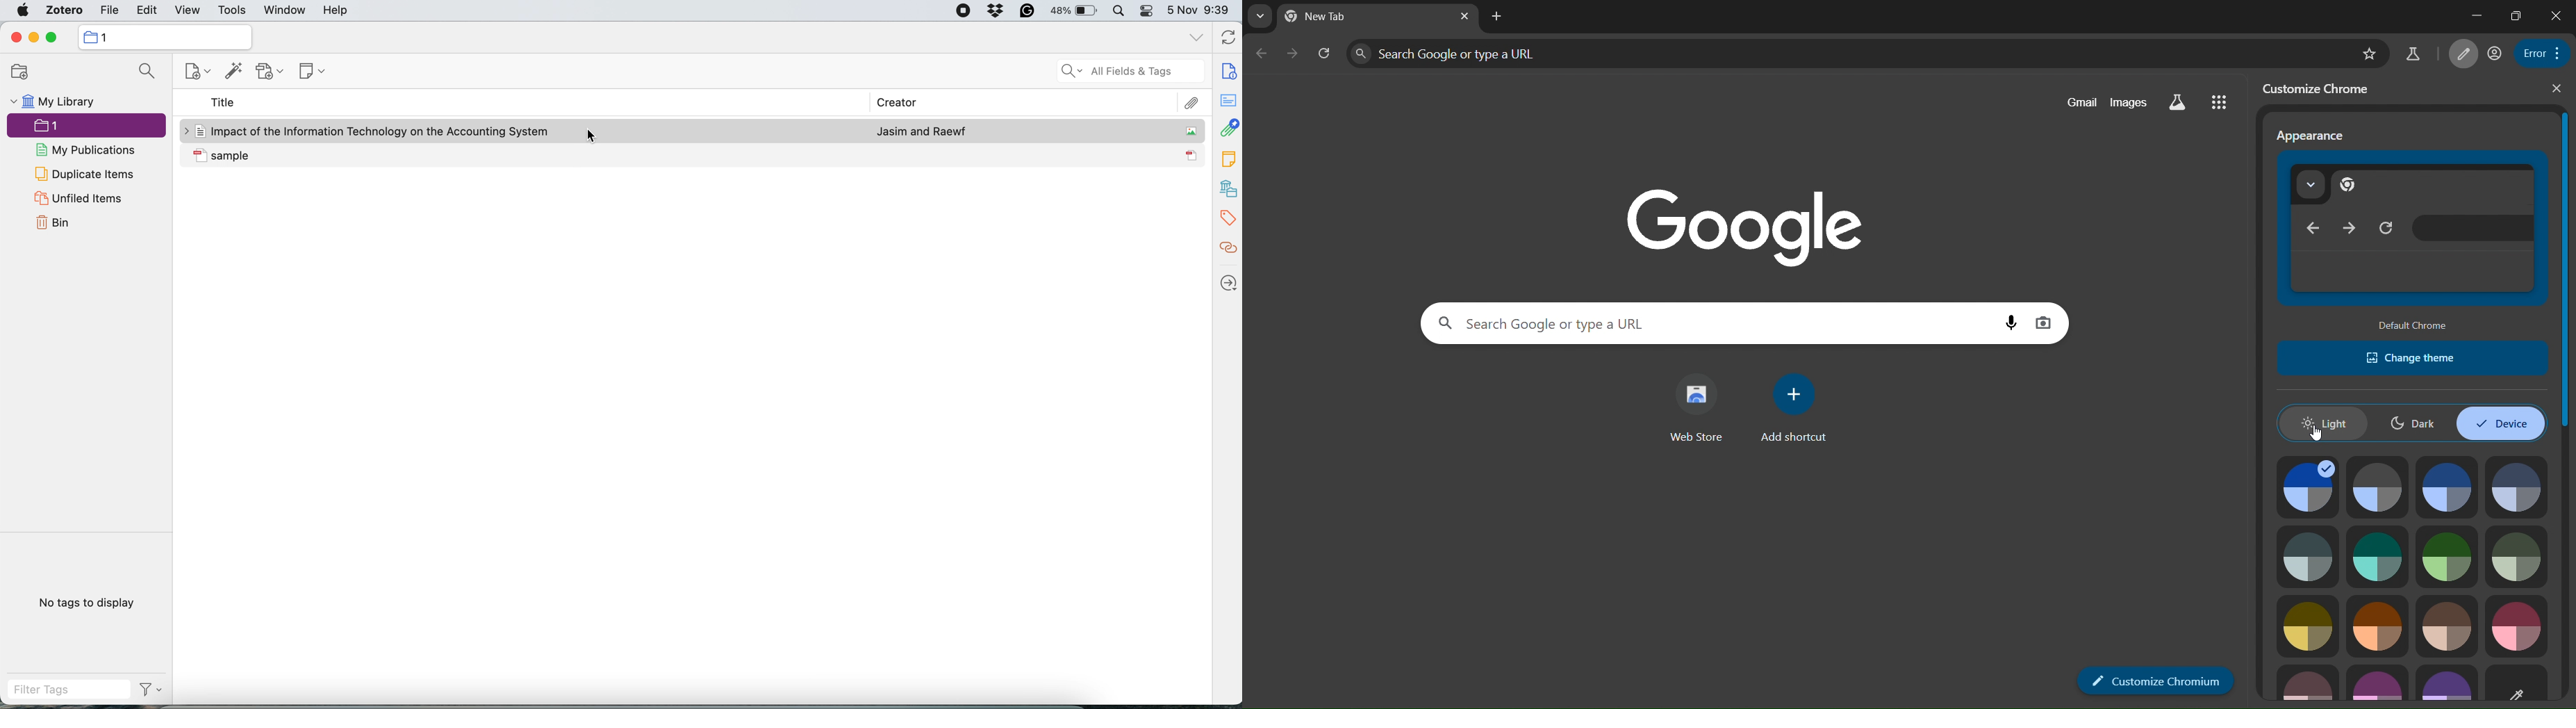 This screenshot has width=2576, height=728. I want to click on appearance, so click(2312, 136).